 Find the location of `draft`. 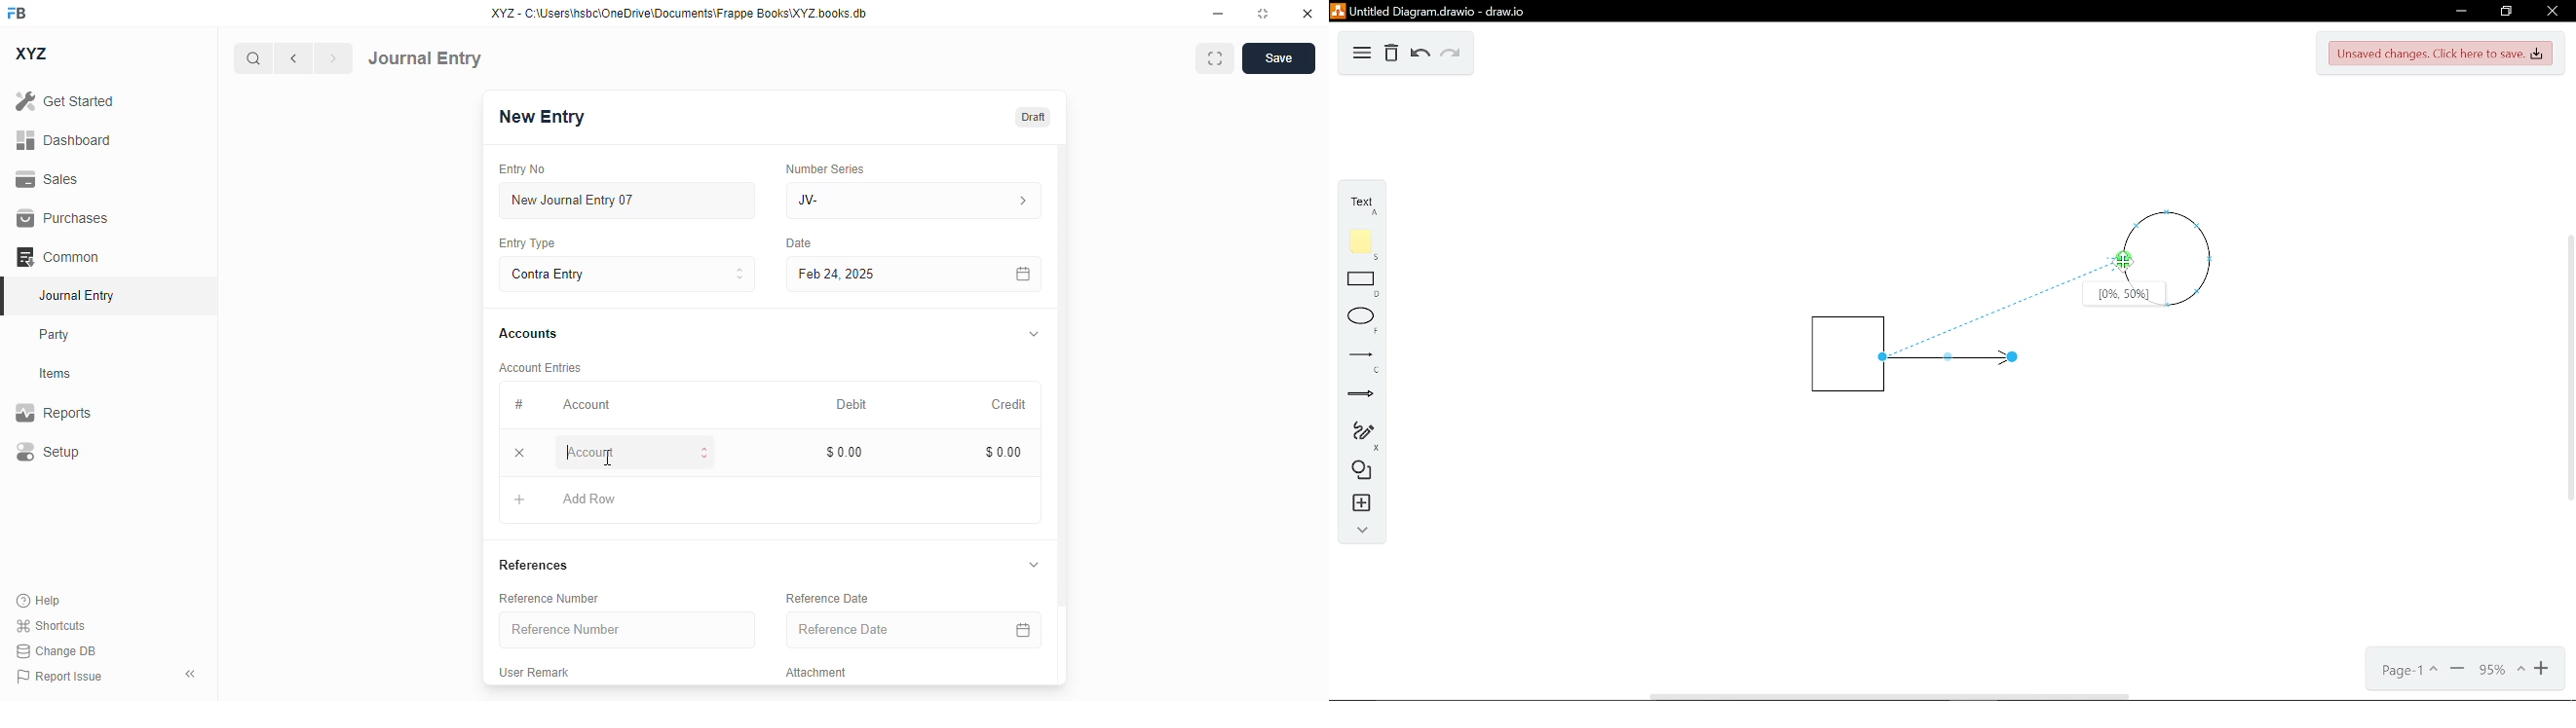

draft is located at coordinates (1034, 116).